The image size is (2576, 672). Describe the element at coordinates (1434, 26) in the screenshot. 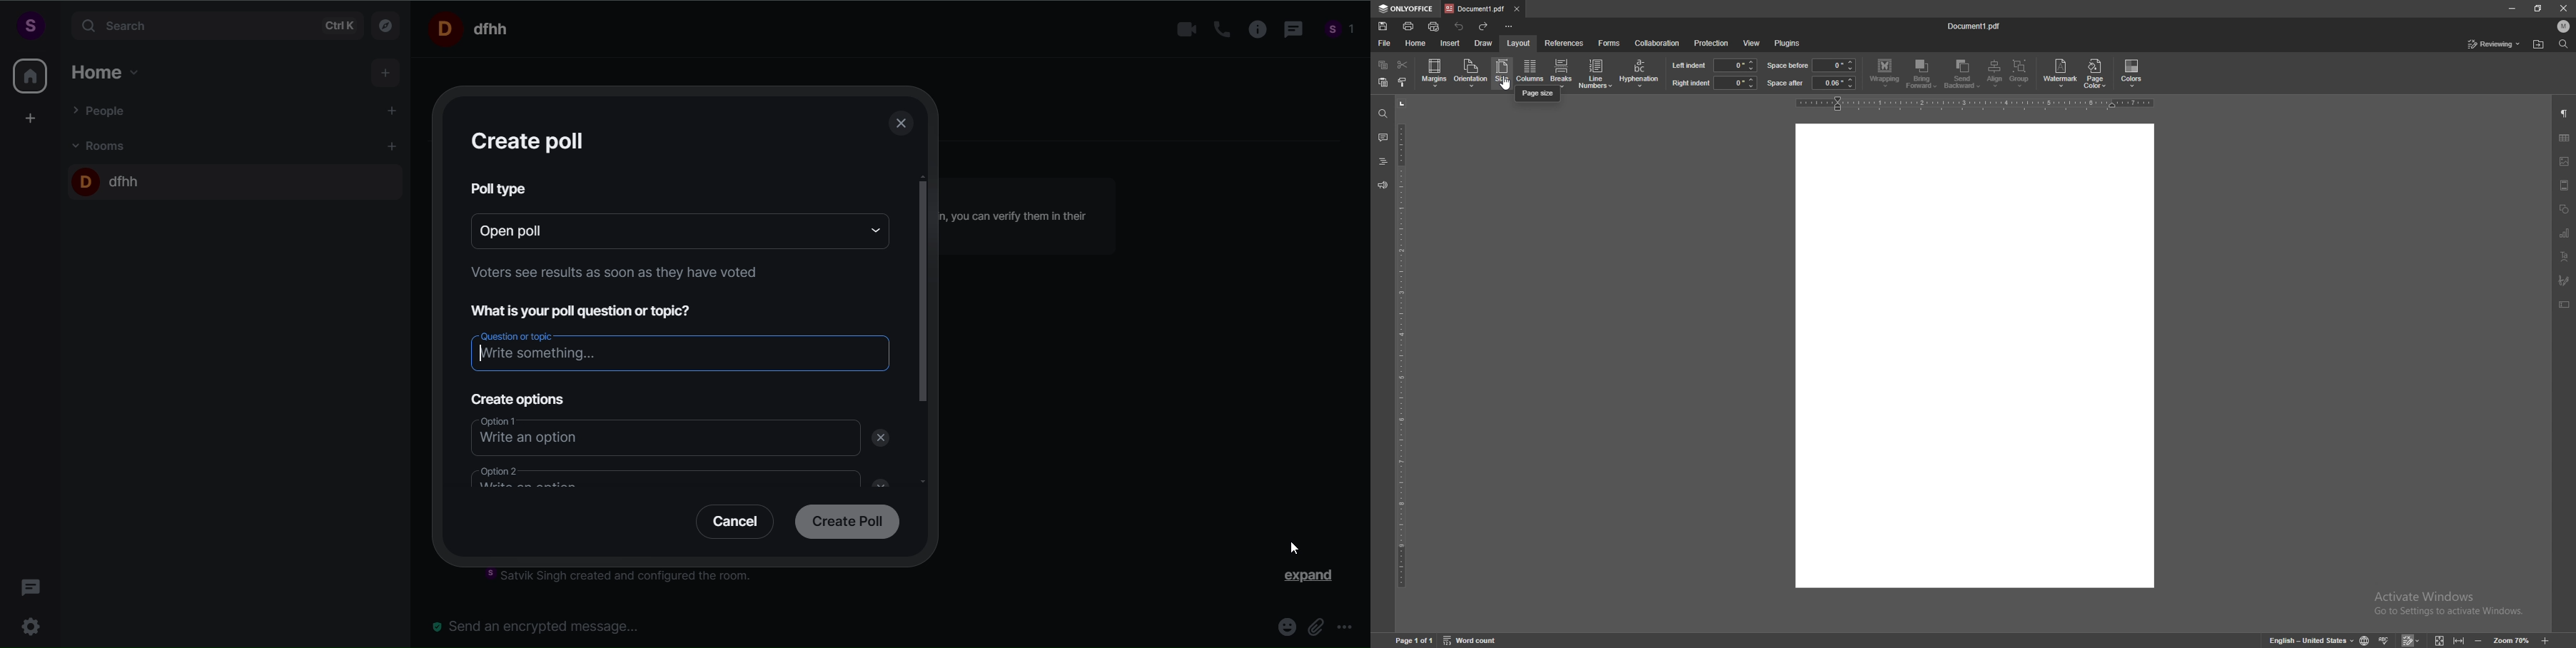

I see `quick print` at that location.